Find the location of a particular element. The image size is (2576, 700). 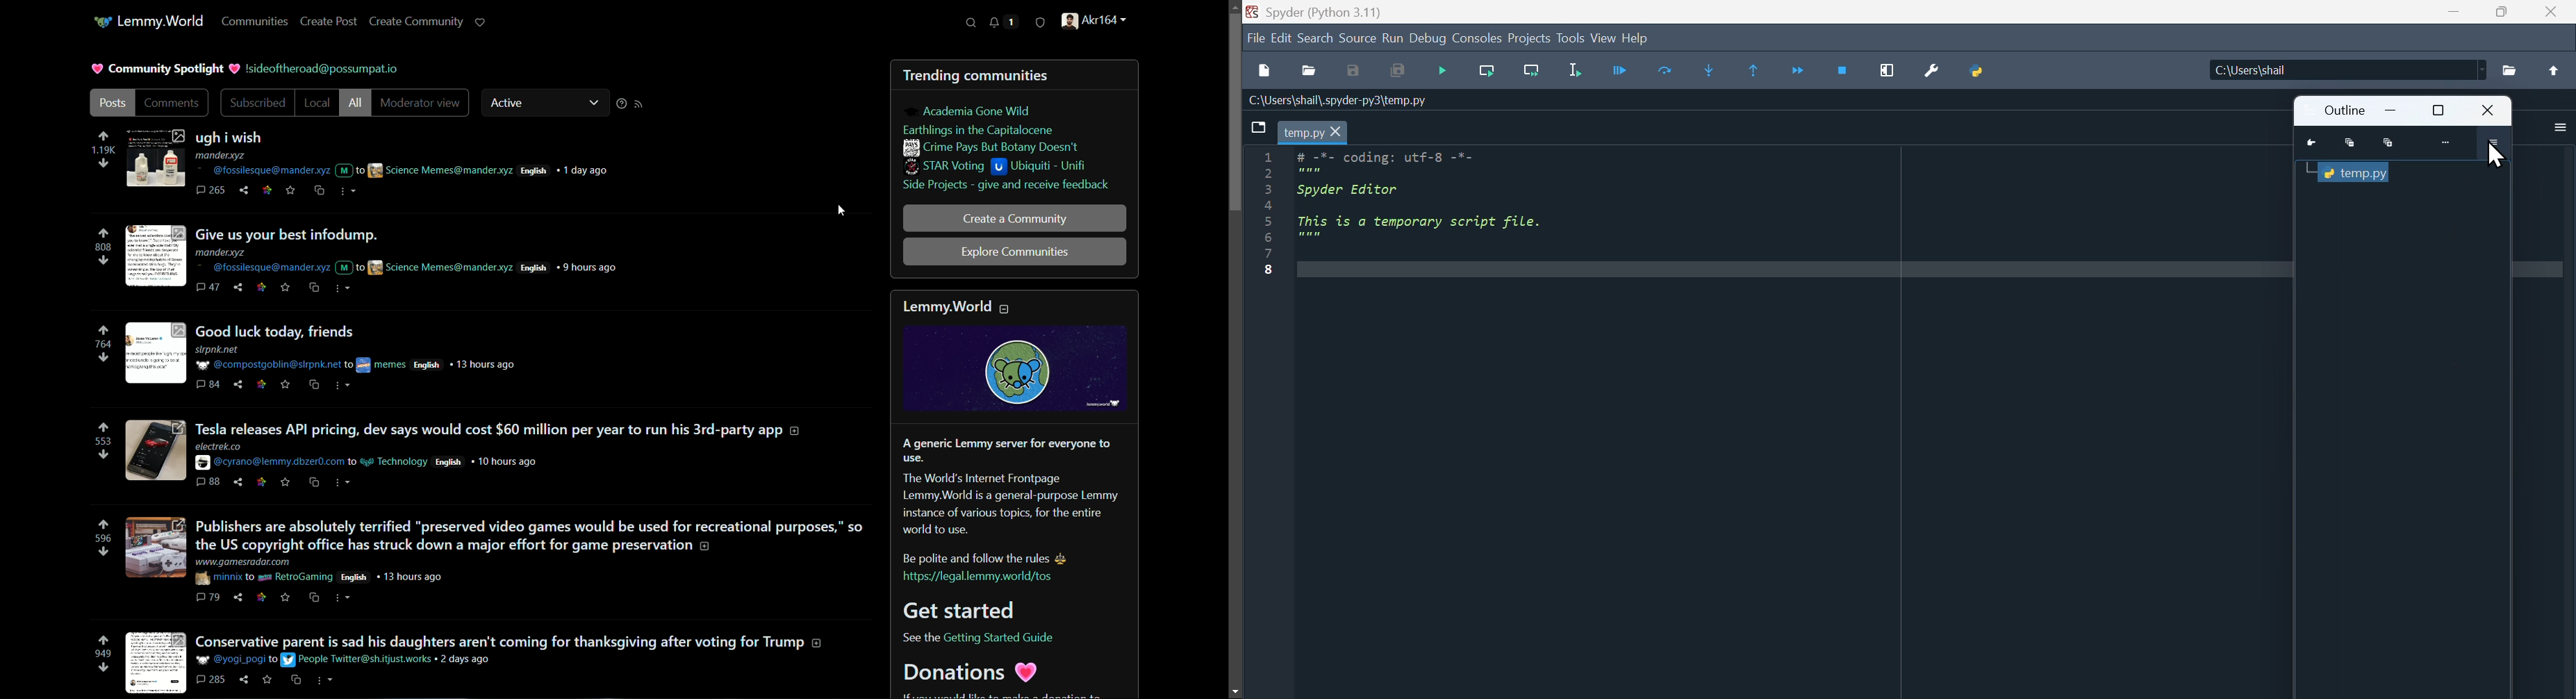

More options is located at coordinates (2559, 126).